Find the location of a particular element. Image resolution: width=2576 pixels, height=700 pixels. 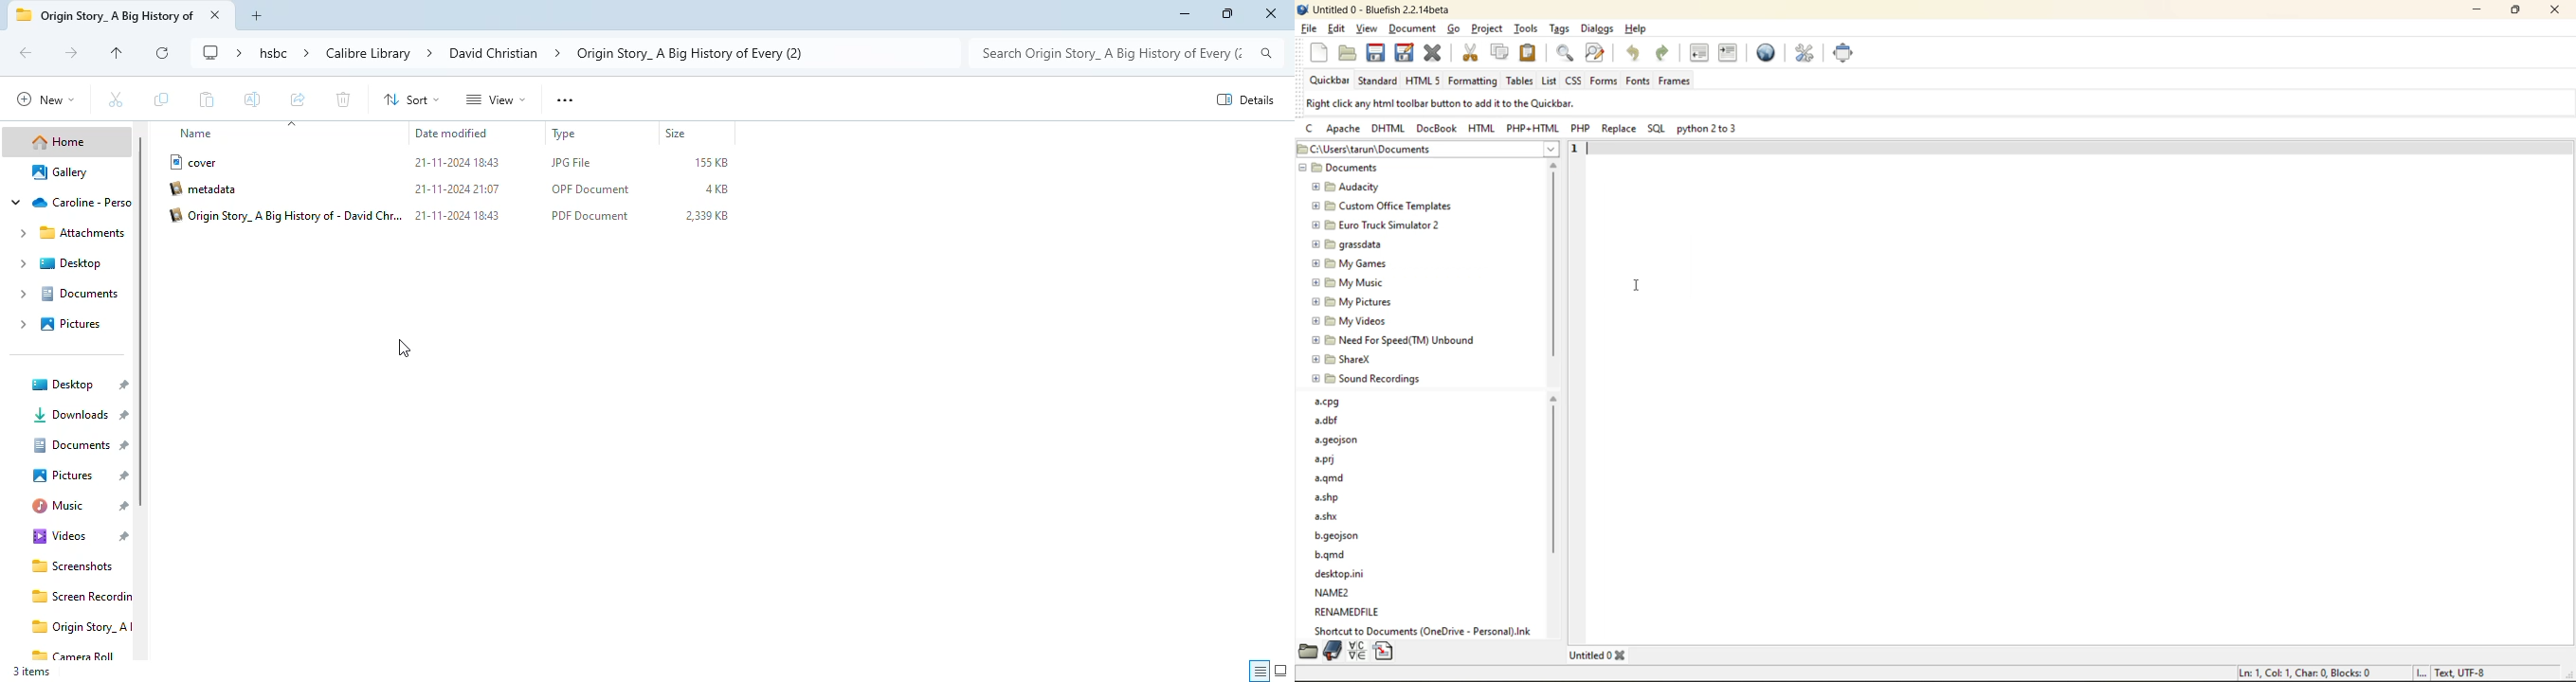

see more is located at coordinates (566, 99).